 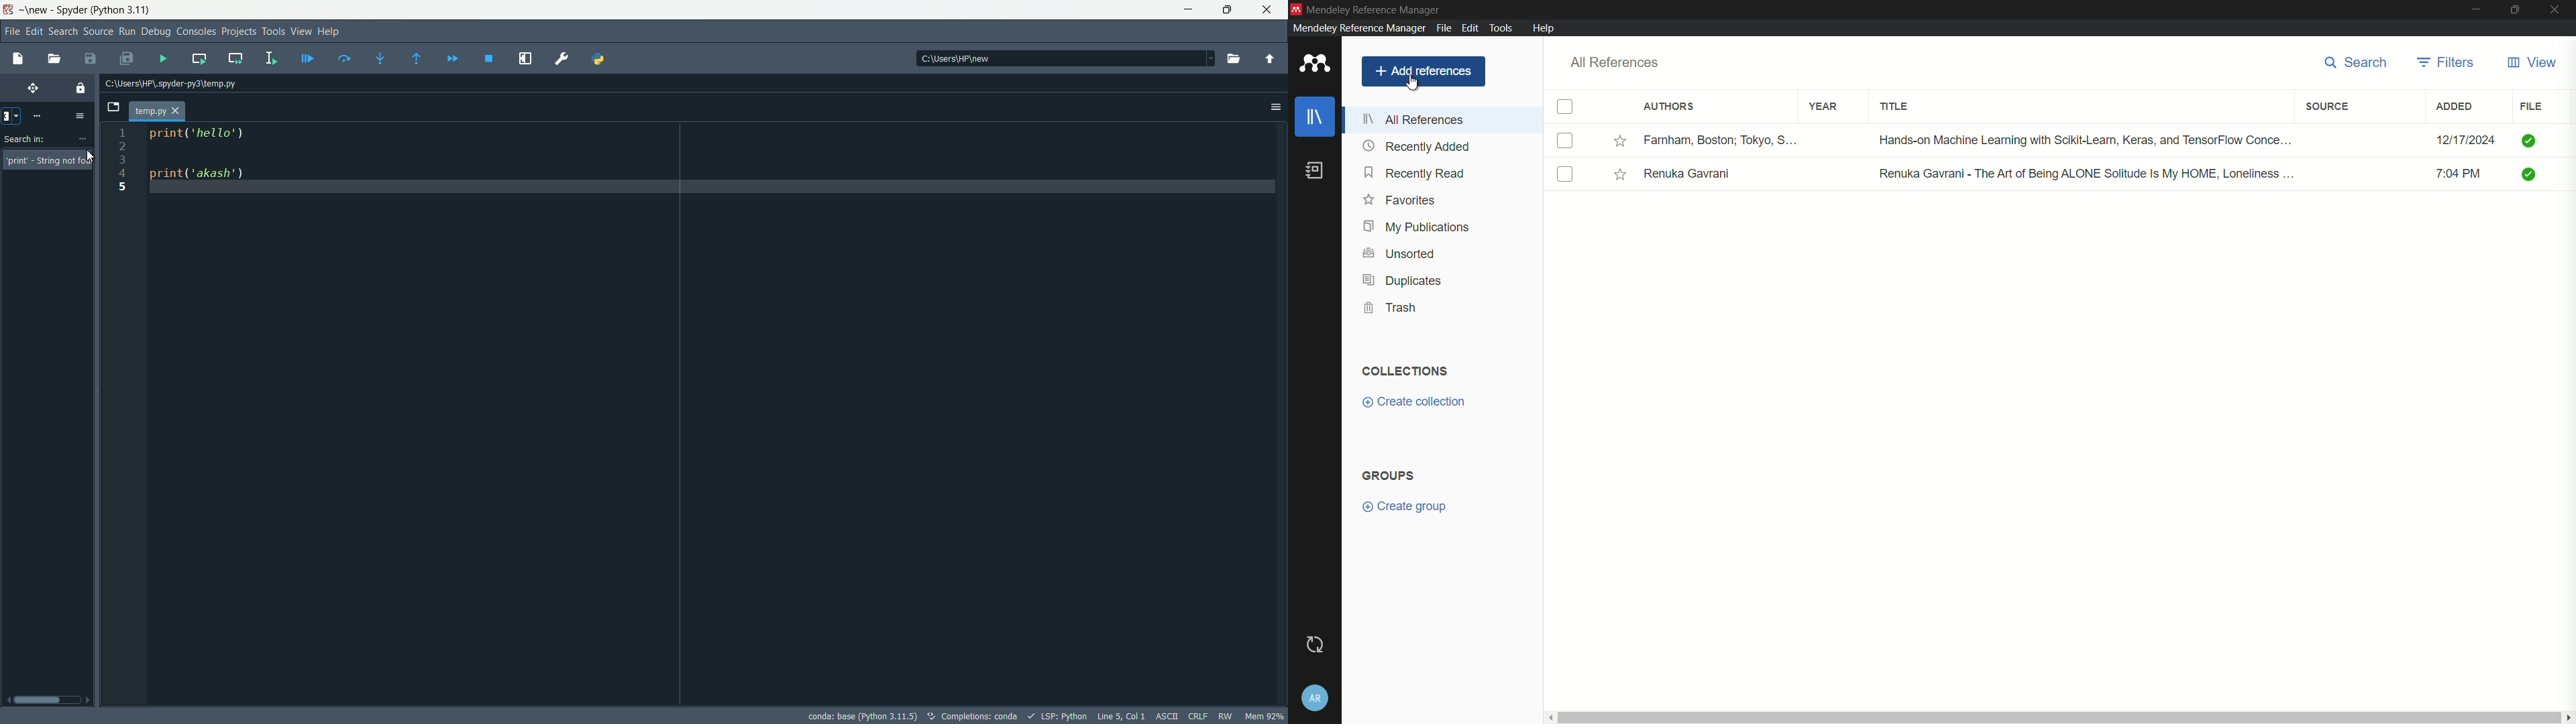 I want to click on add reference, so click(x=1424, y=71).